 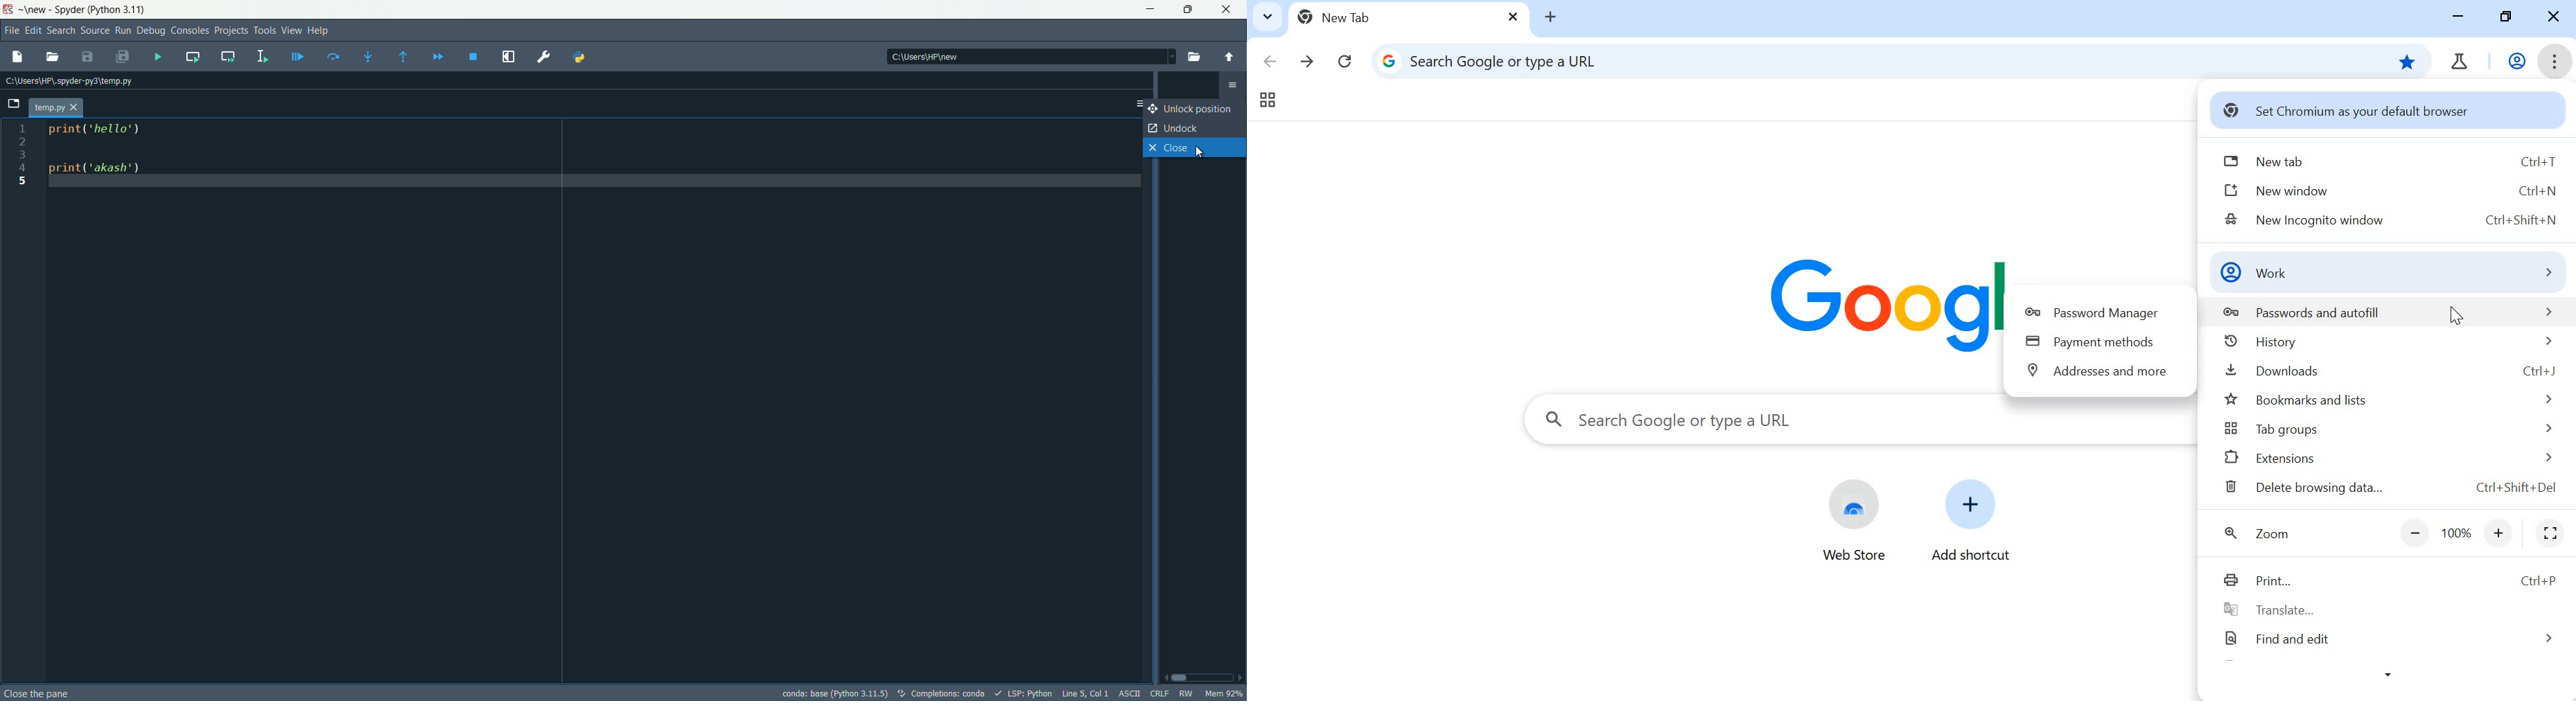 What do you see at coordinates (17, 57) in the screenshot?
I see `new file` at bounding box center [17, 57].